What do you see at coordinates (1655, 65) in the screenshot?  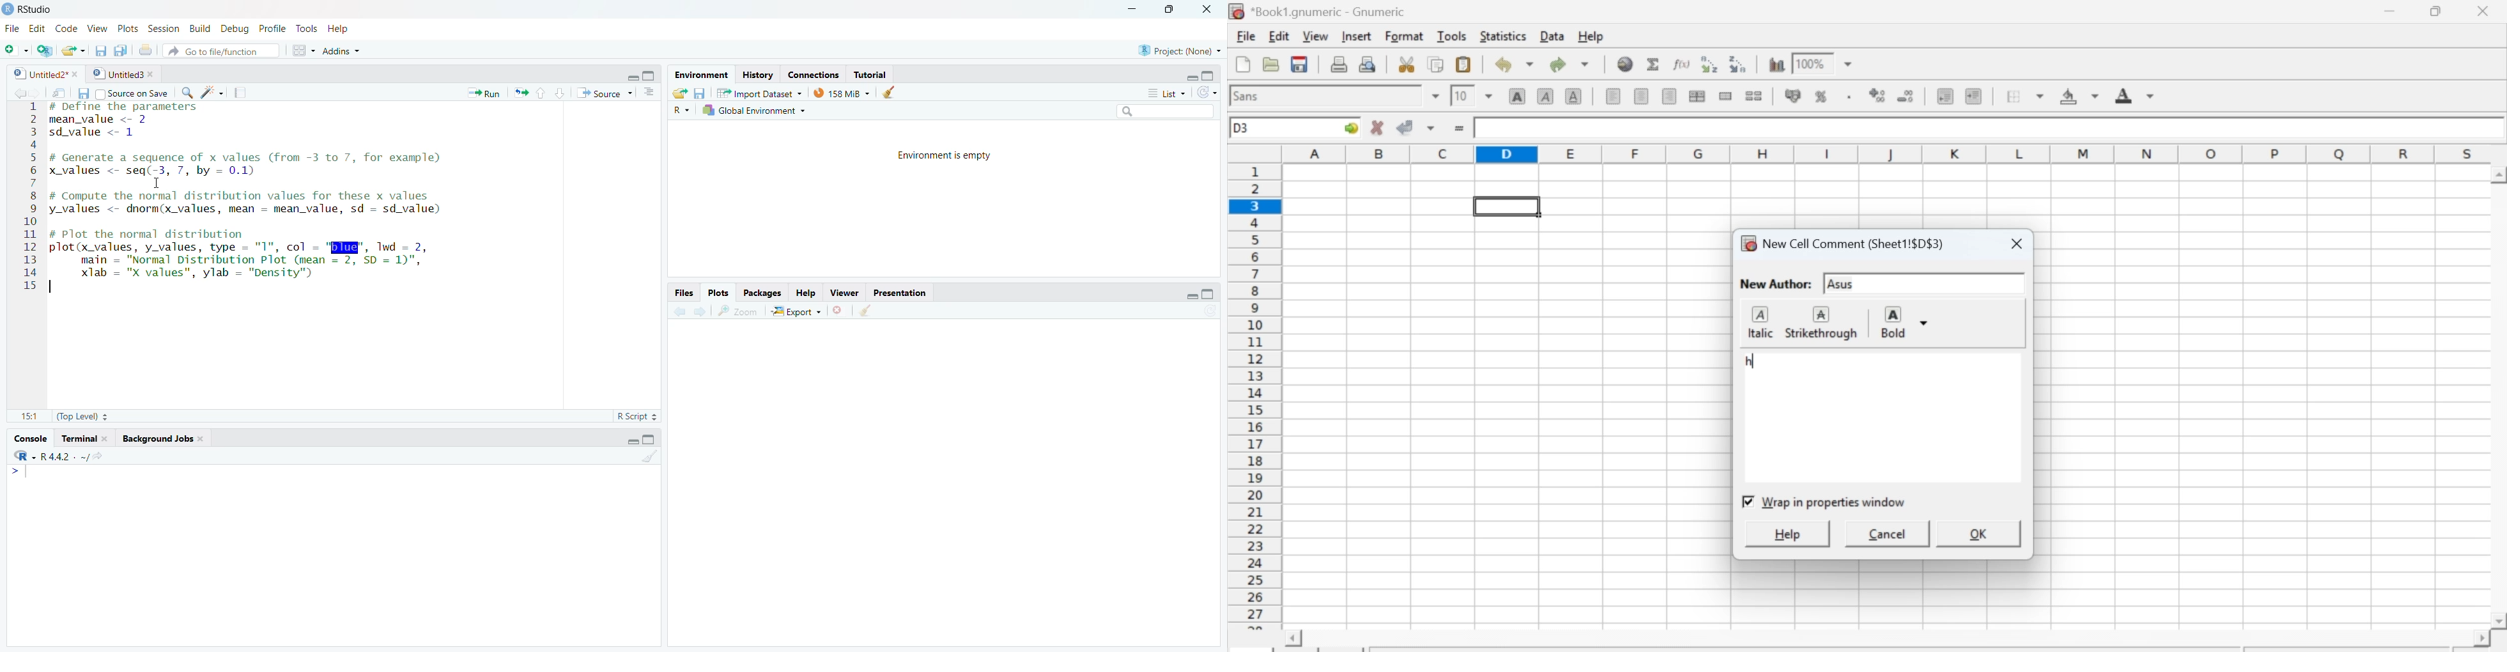 I see `Sum` at bounding box center [1655, 65].